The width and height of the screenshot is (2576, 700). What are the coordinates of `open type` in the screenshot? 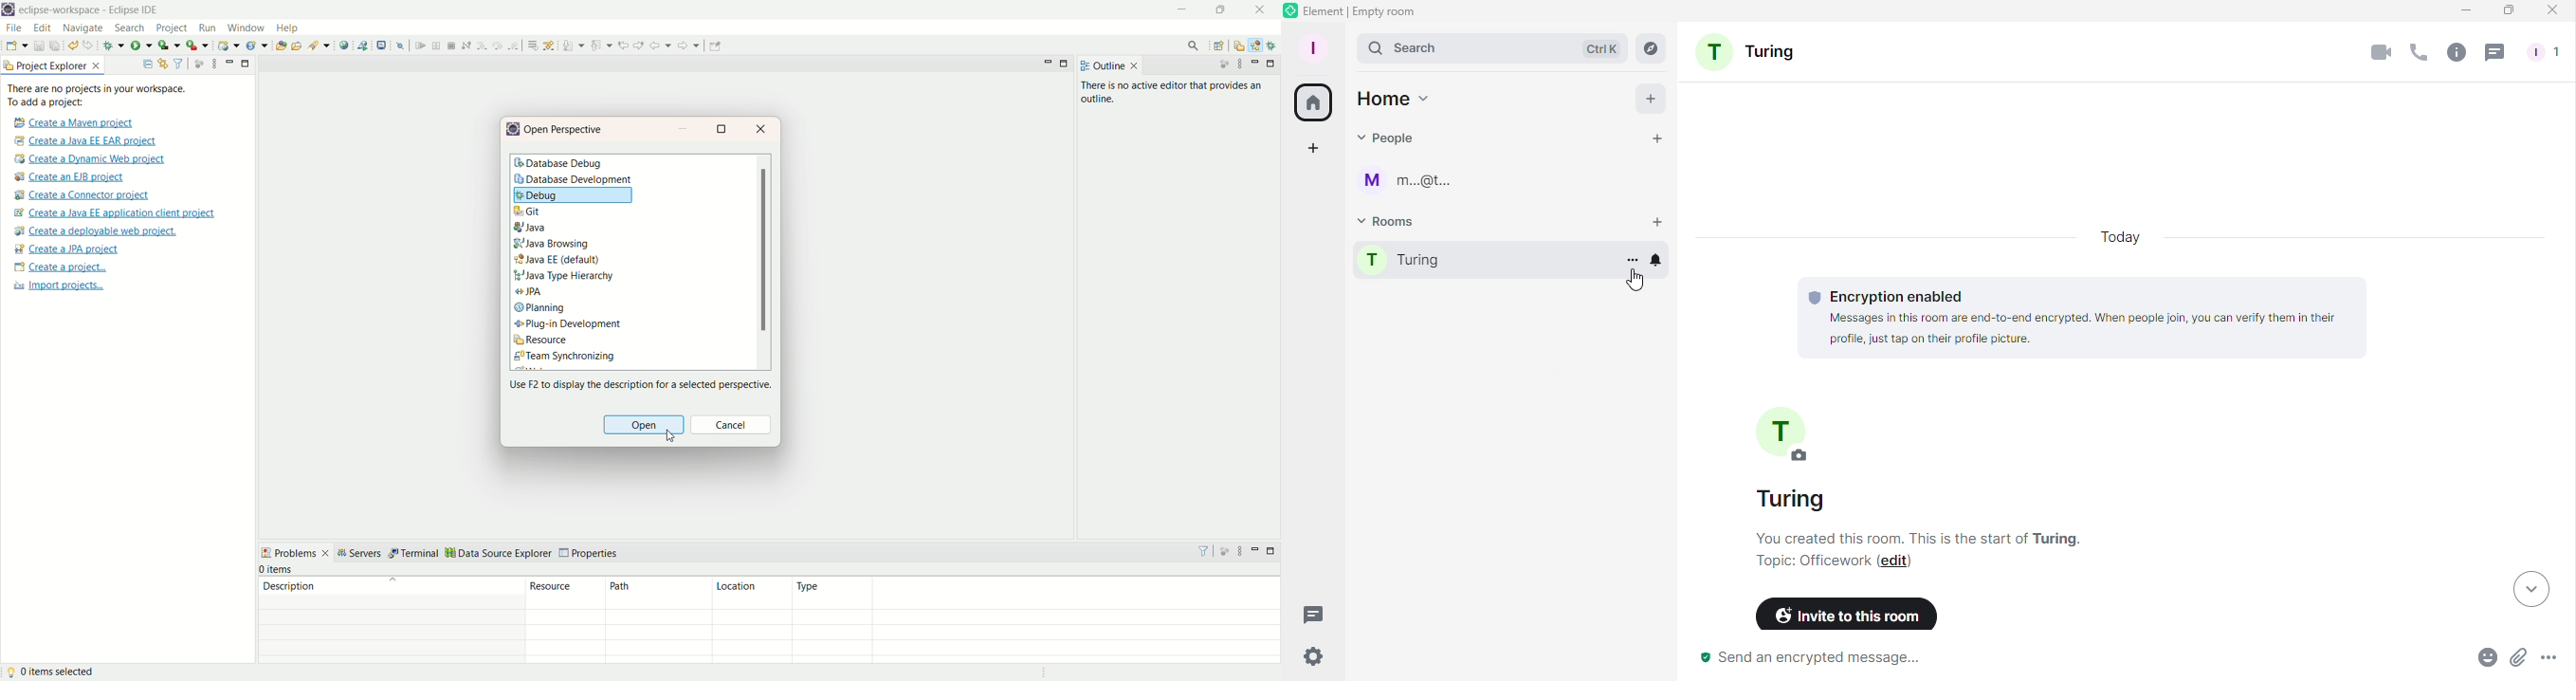 It's located at (280, 47).